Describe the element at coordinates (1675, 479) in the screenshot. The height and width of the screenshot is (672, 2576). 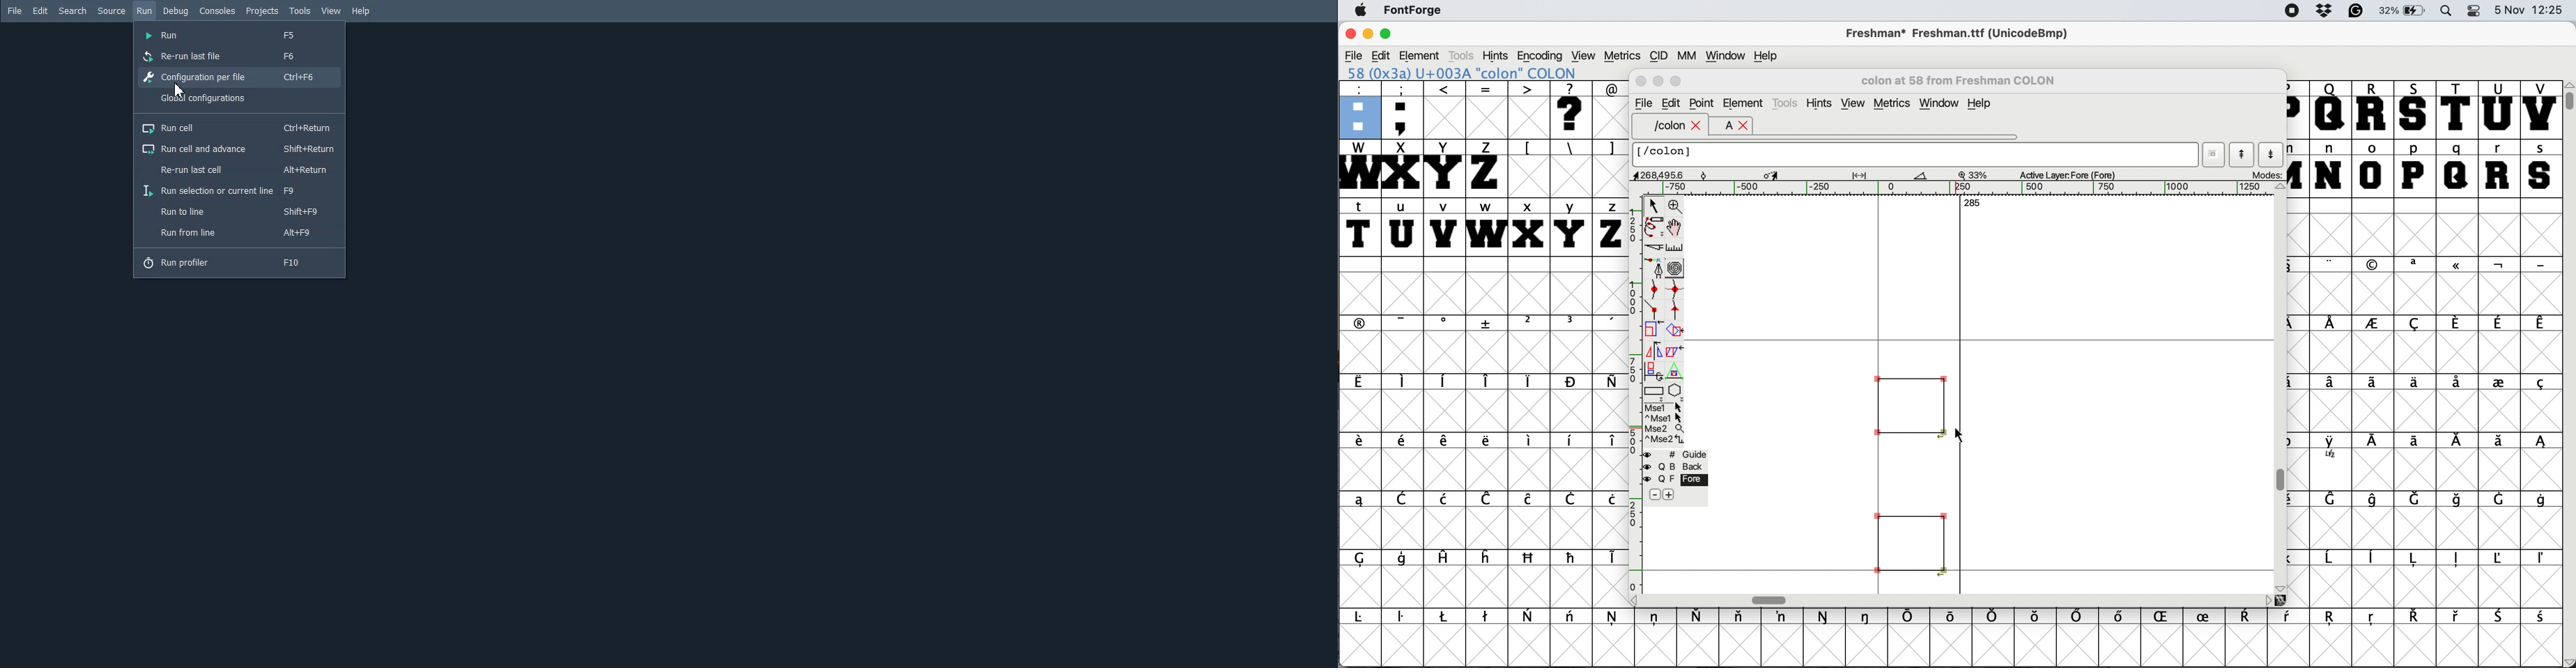
I see `fore` at that location.